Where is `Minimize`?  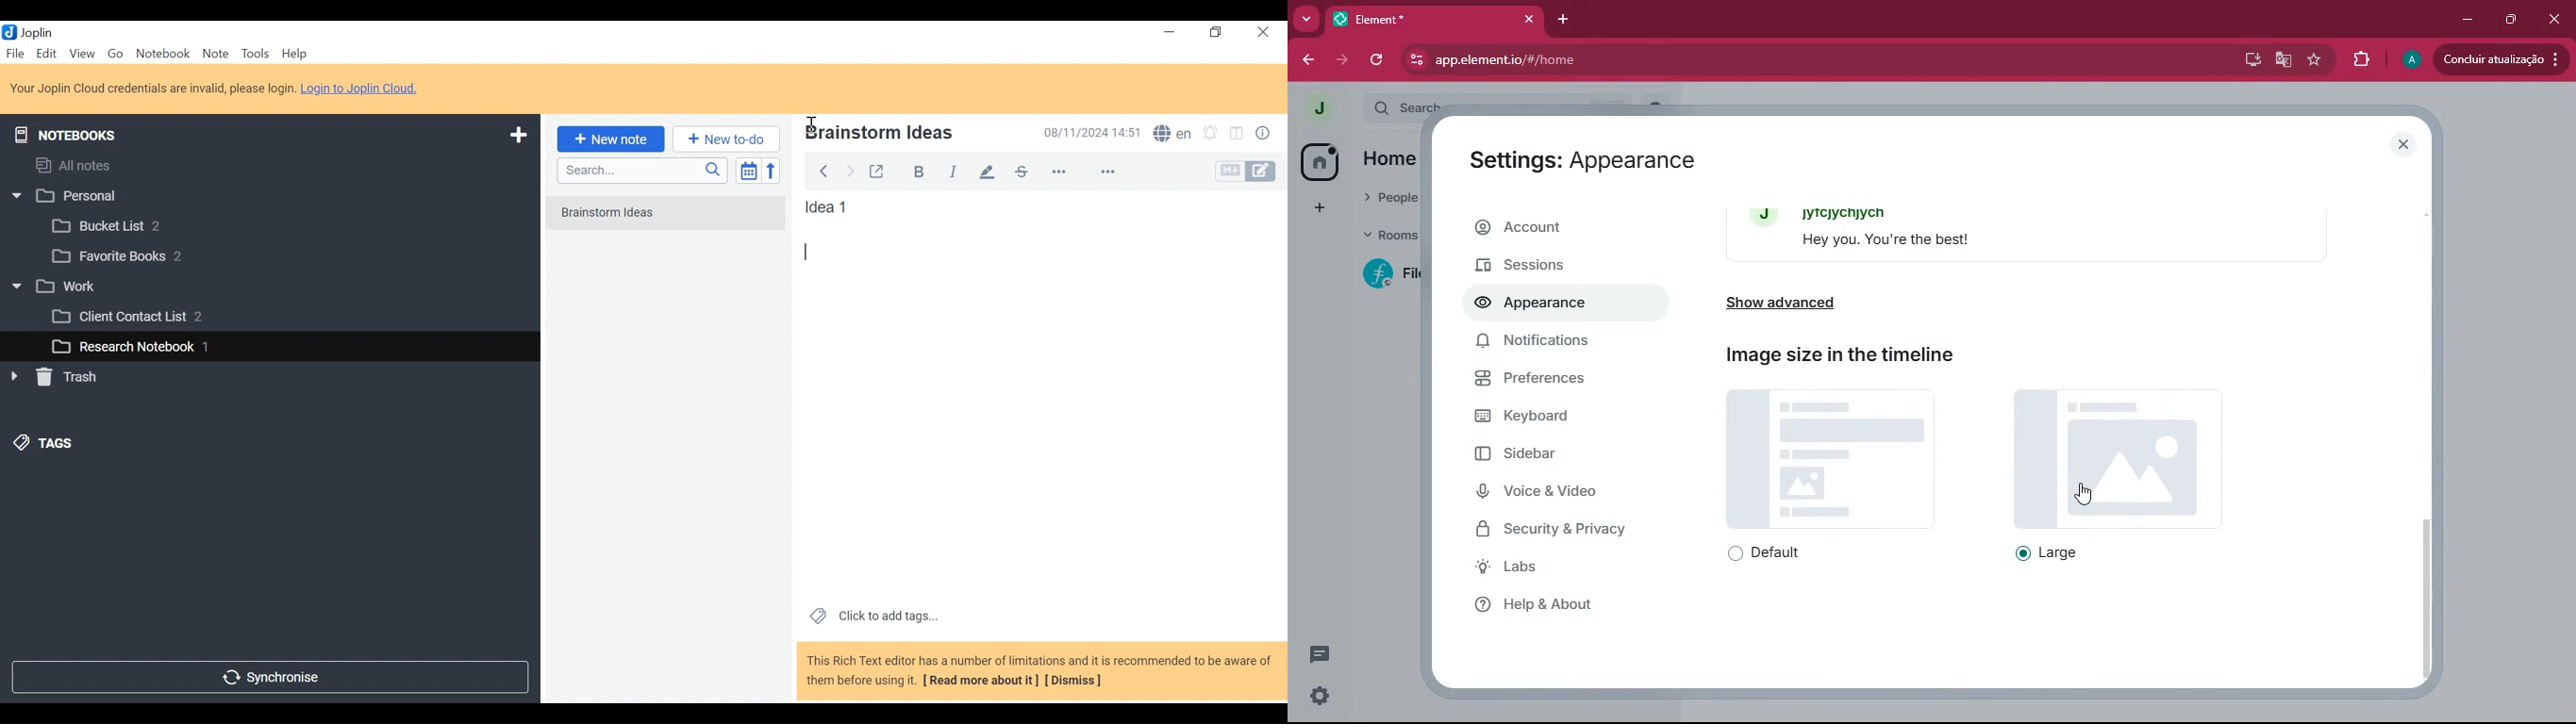 Minimize is located at coordinates (1168, 32).